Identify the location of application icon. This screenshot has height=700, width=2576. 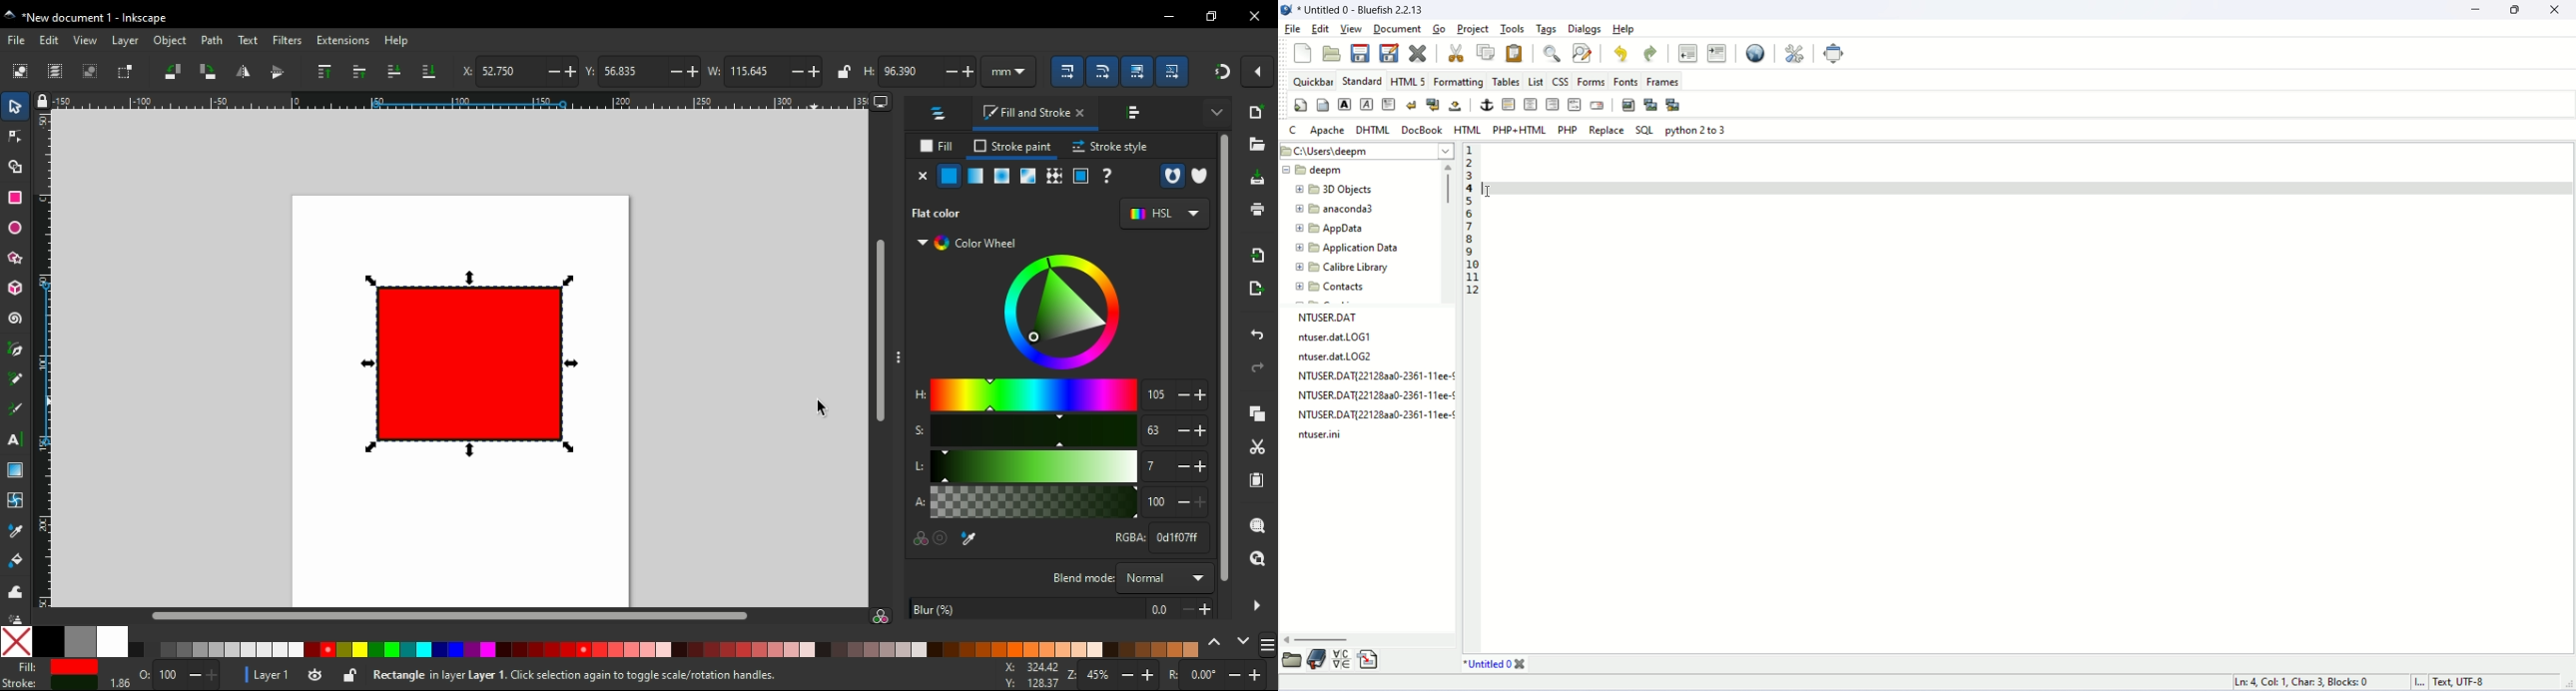
(1287, 9).